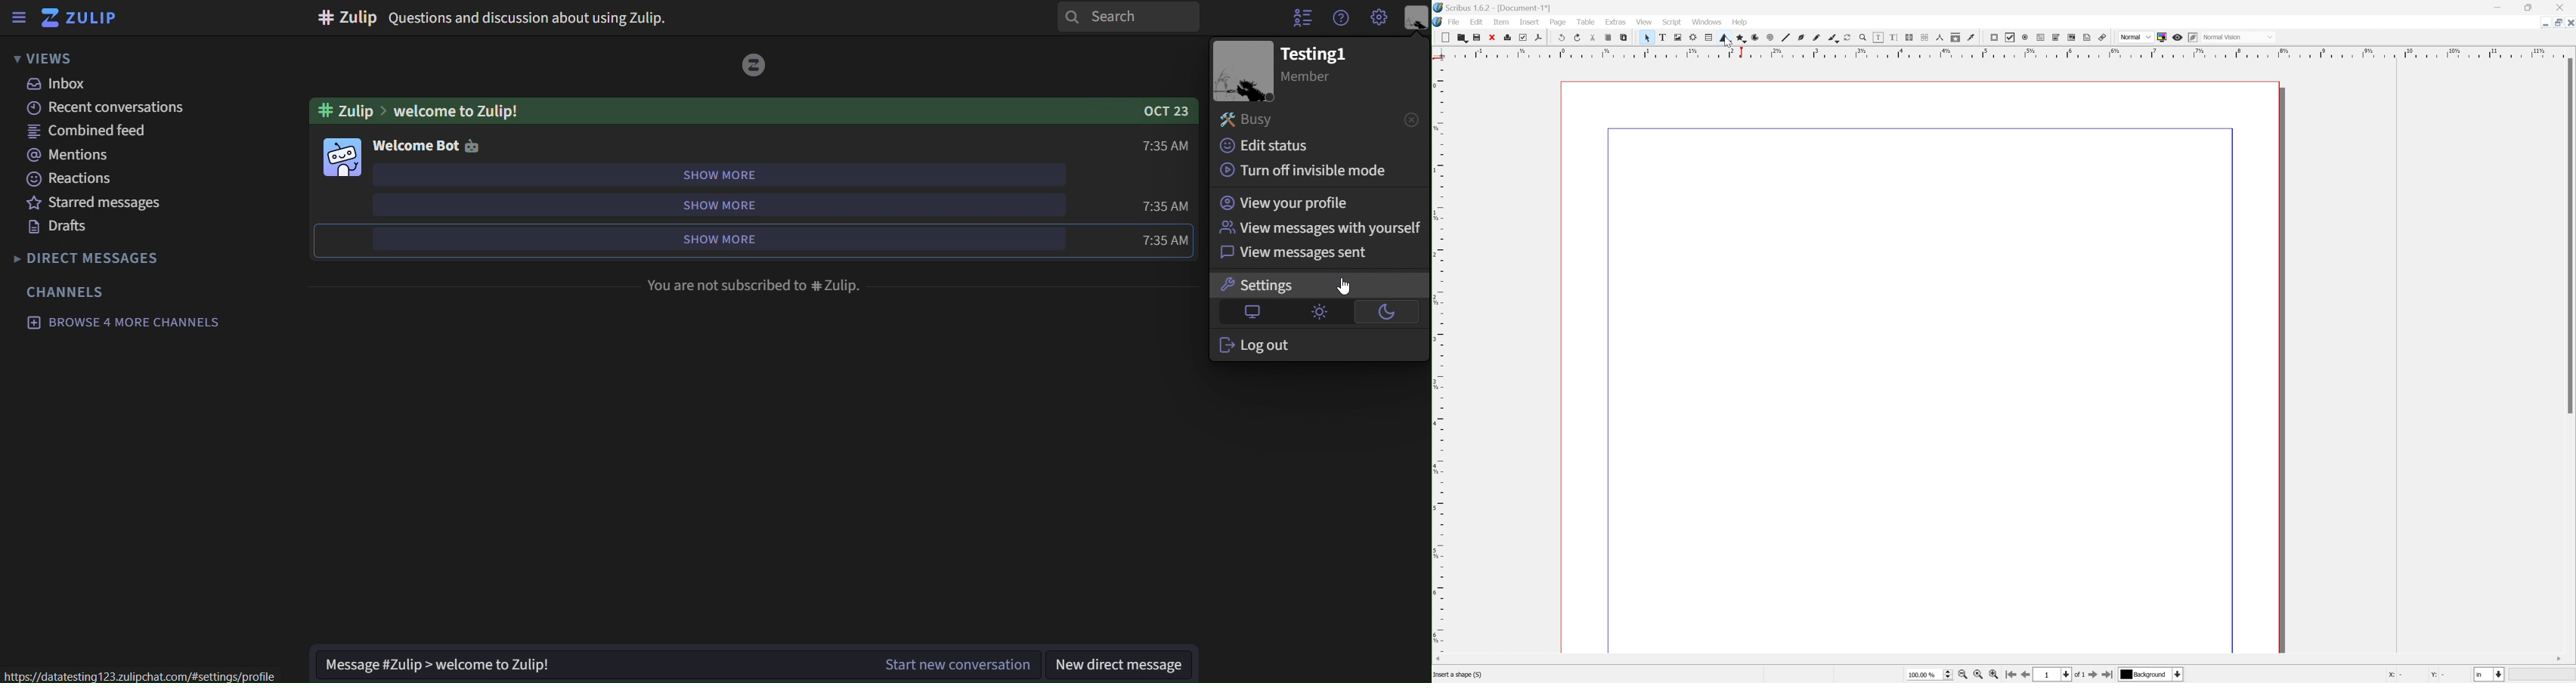  What do you see at coordinates (2569, 23) in the screenshot?
I see `Close` at bounding box center [2569, 23].